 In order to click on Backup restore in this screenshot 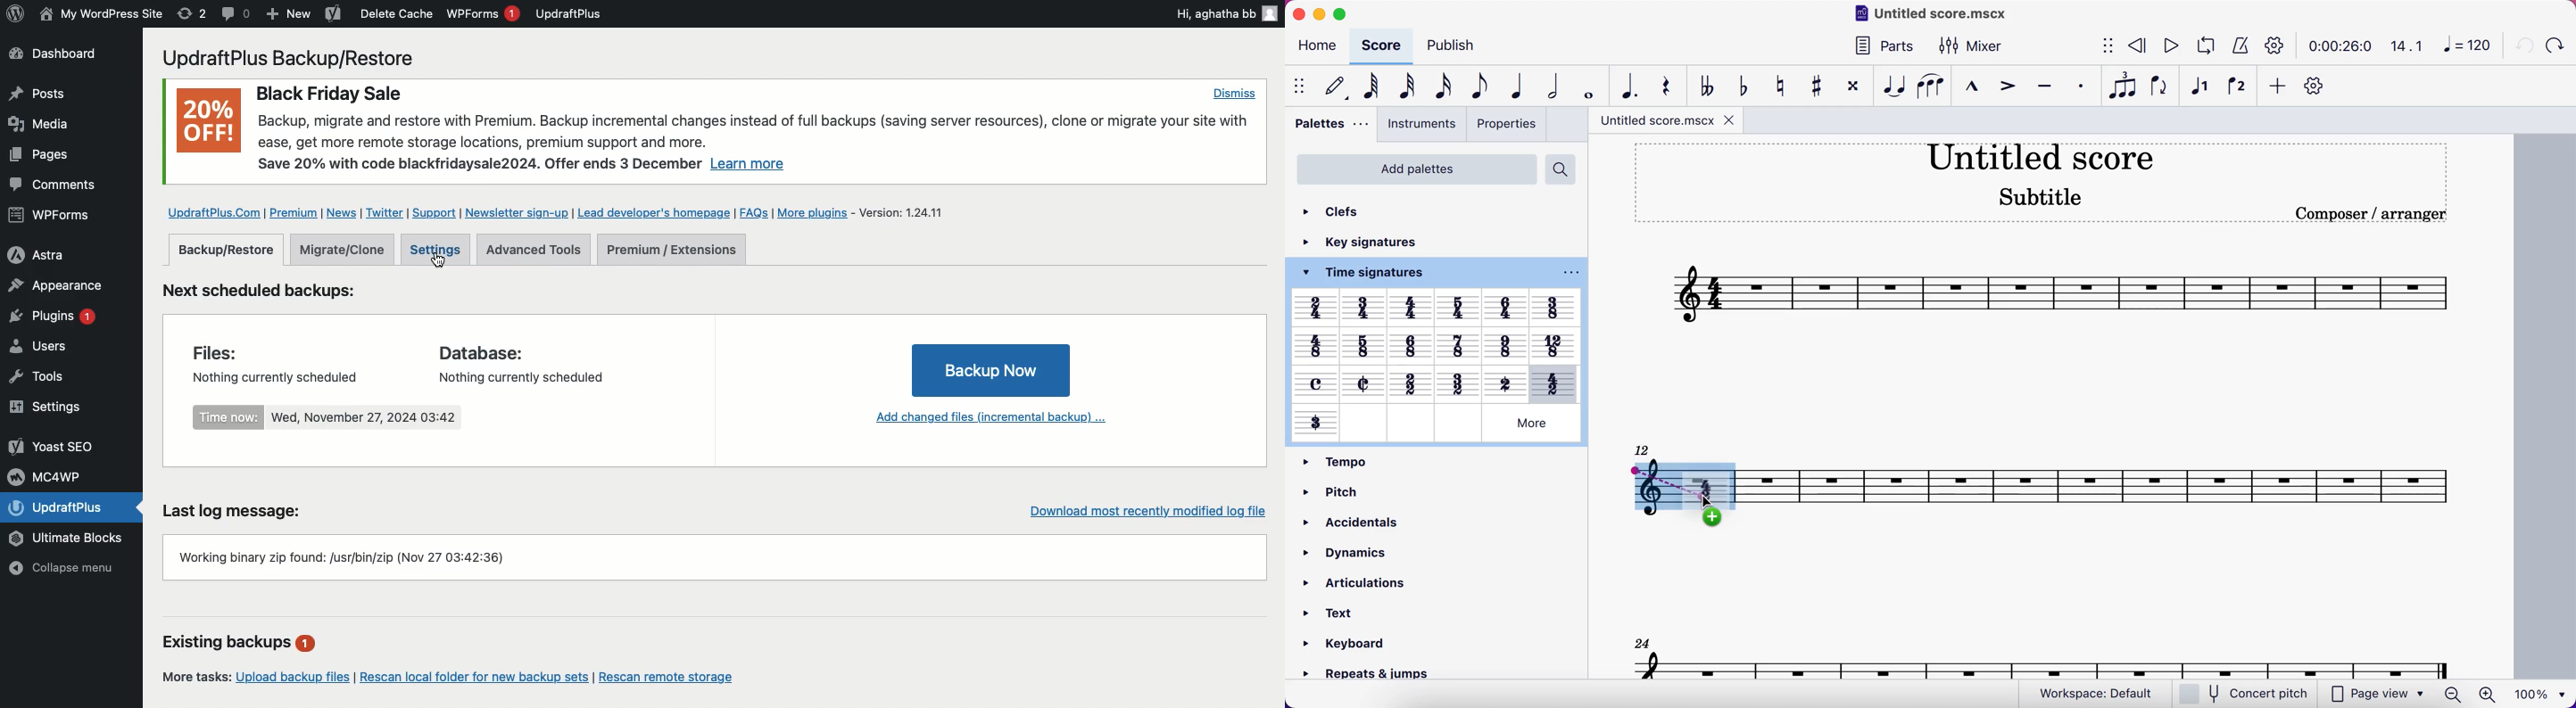, I will do `click(221, 252)`.